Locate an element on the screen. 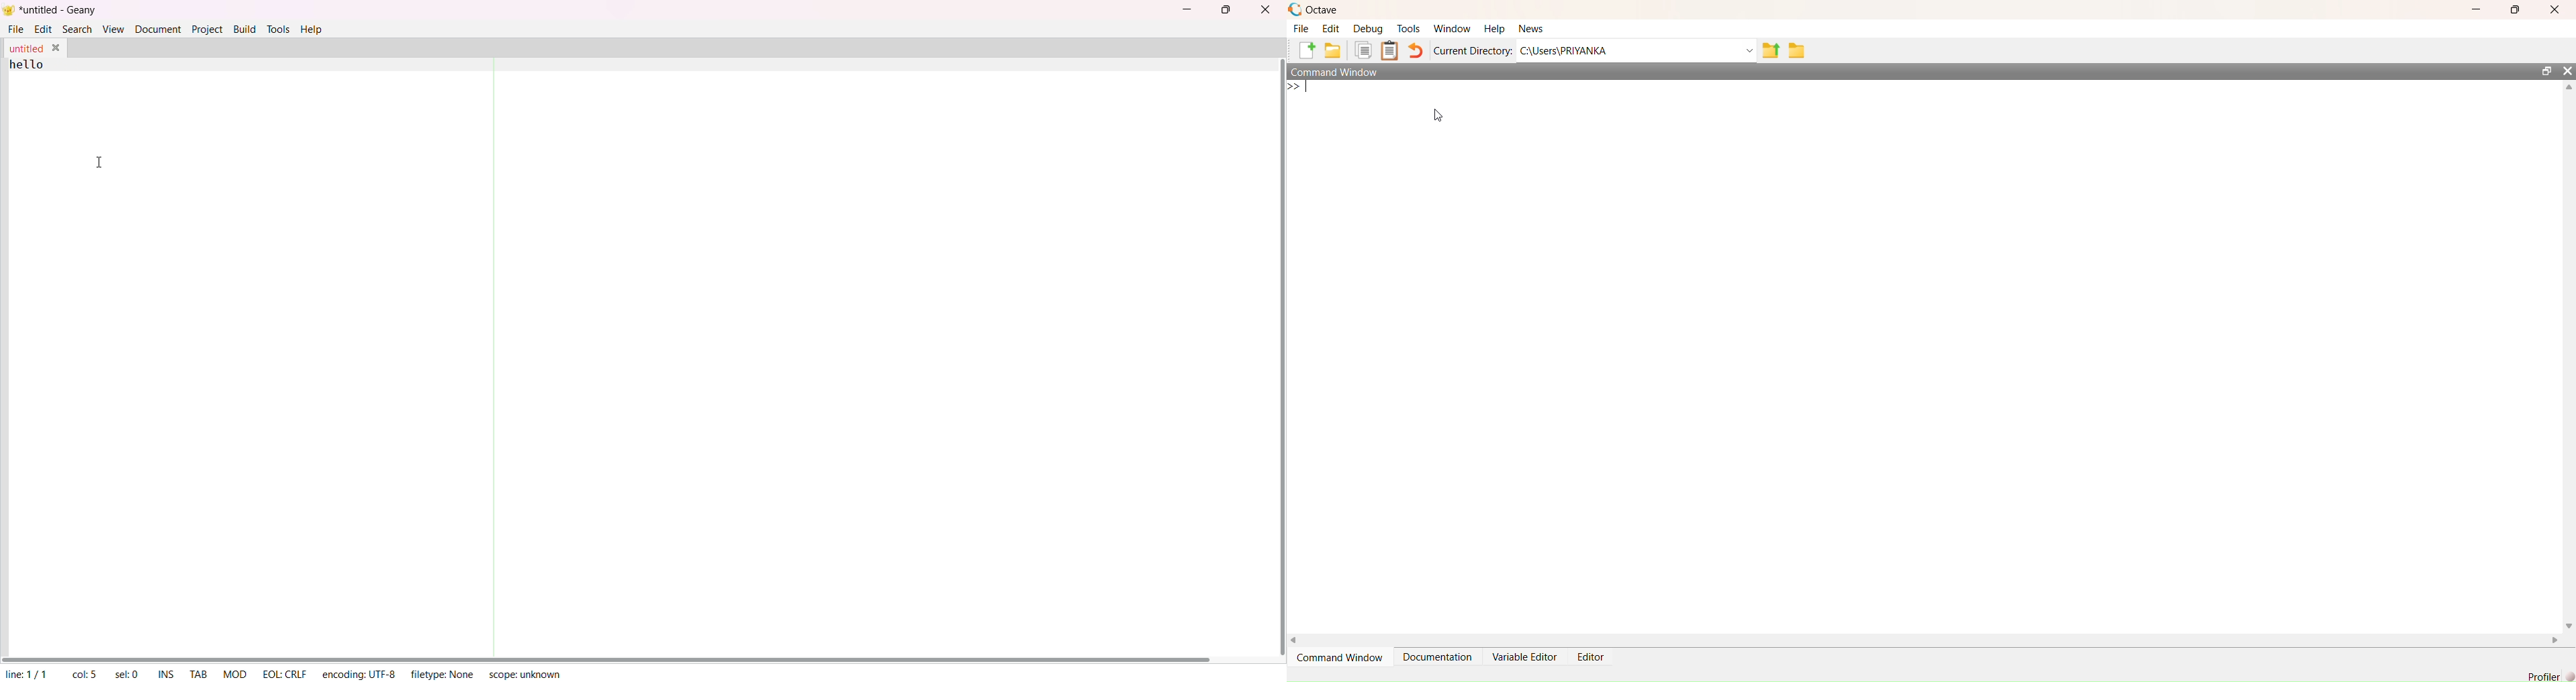  save is located at coordinates (1798, 50).